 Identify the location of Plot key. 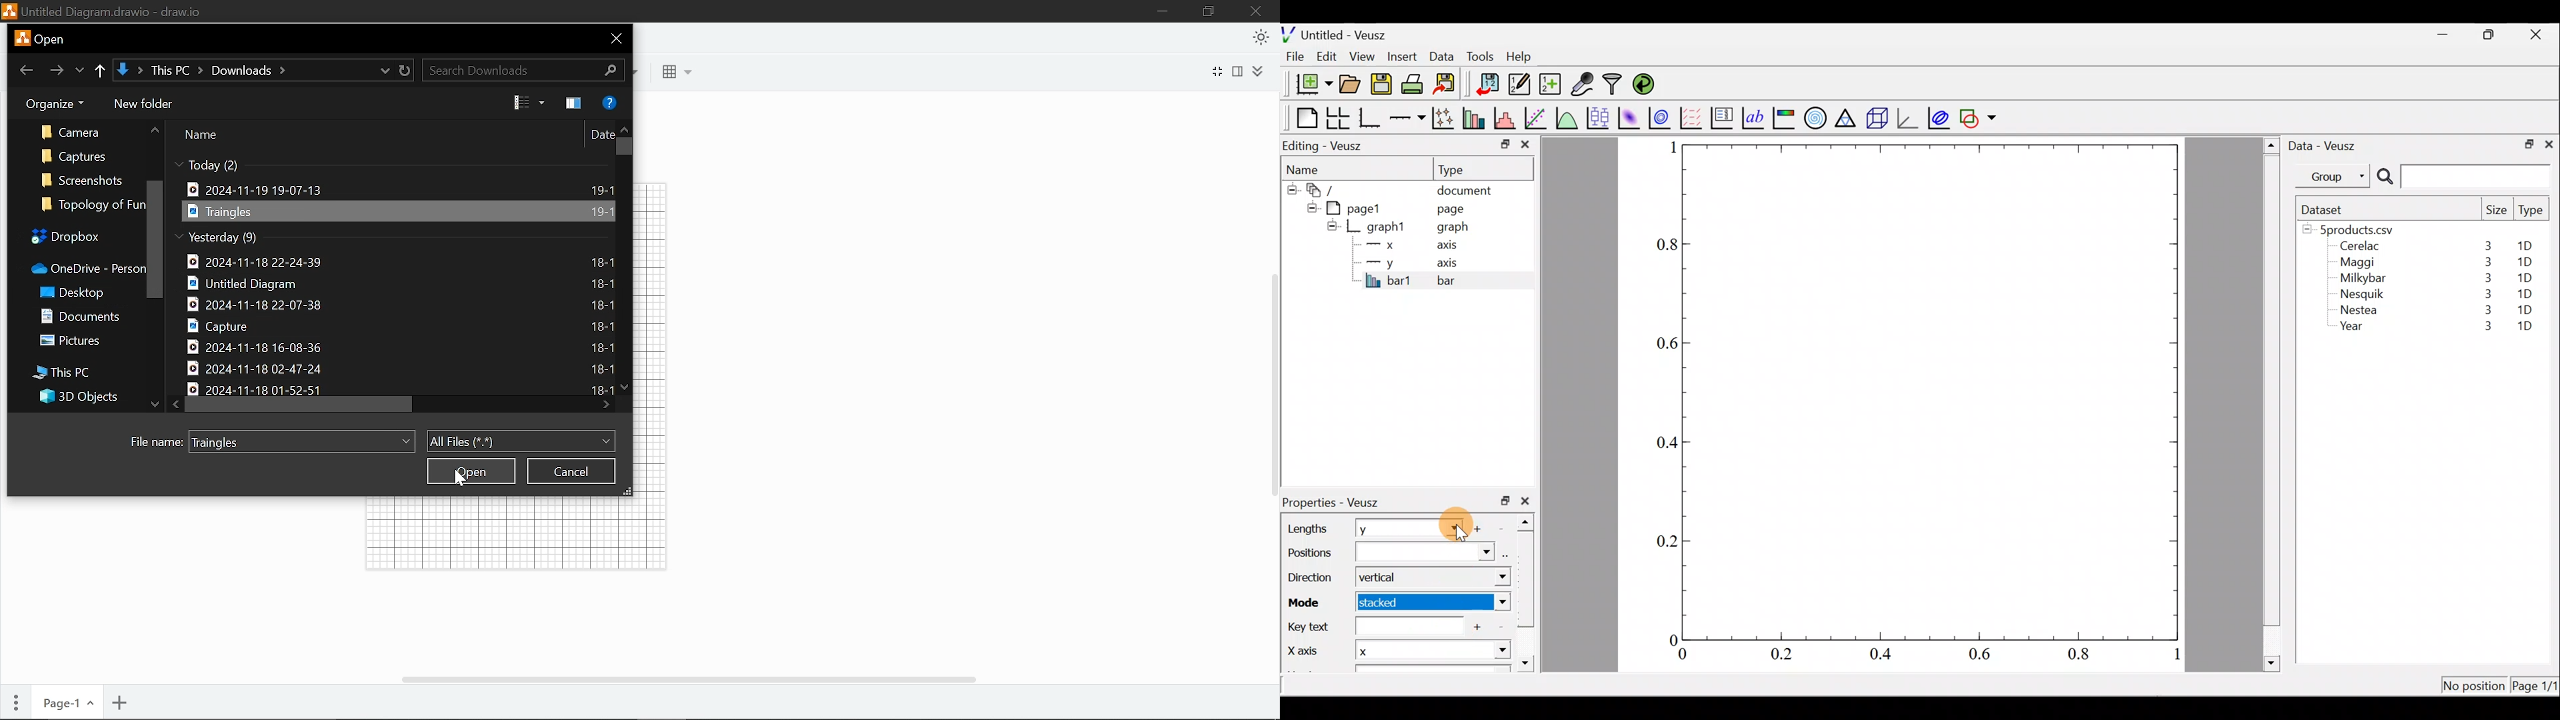
(1723, 117).